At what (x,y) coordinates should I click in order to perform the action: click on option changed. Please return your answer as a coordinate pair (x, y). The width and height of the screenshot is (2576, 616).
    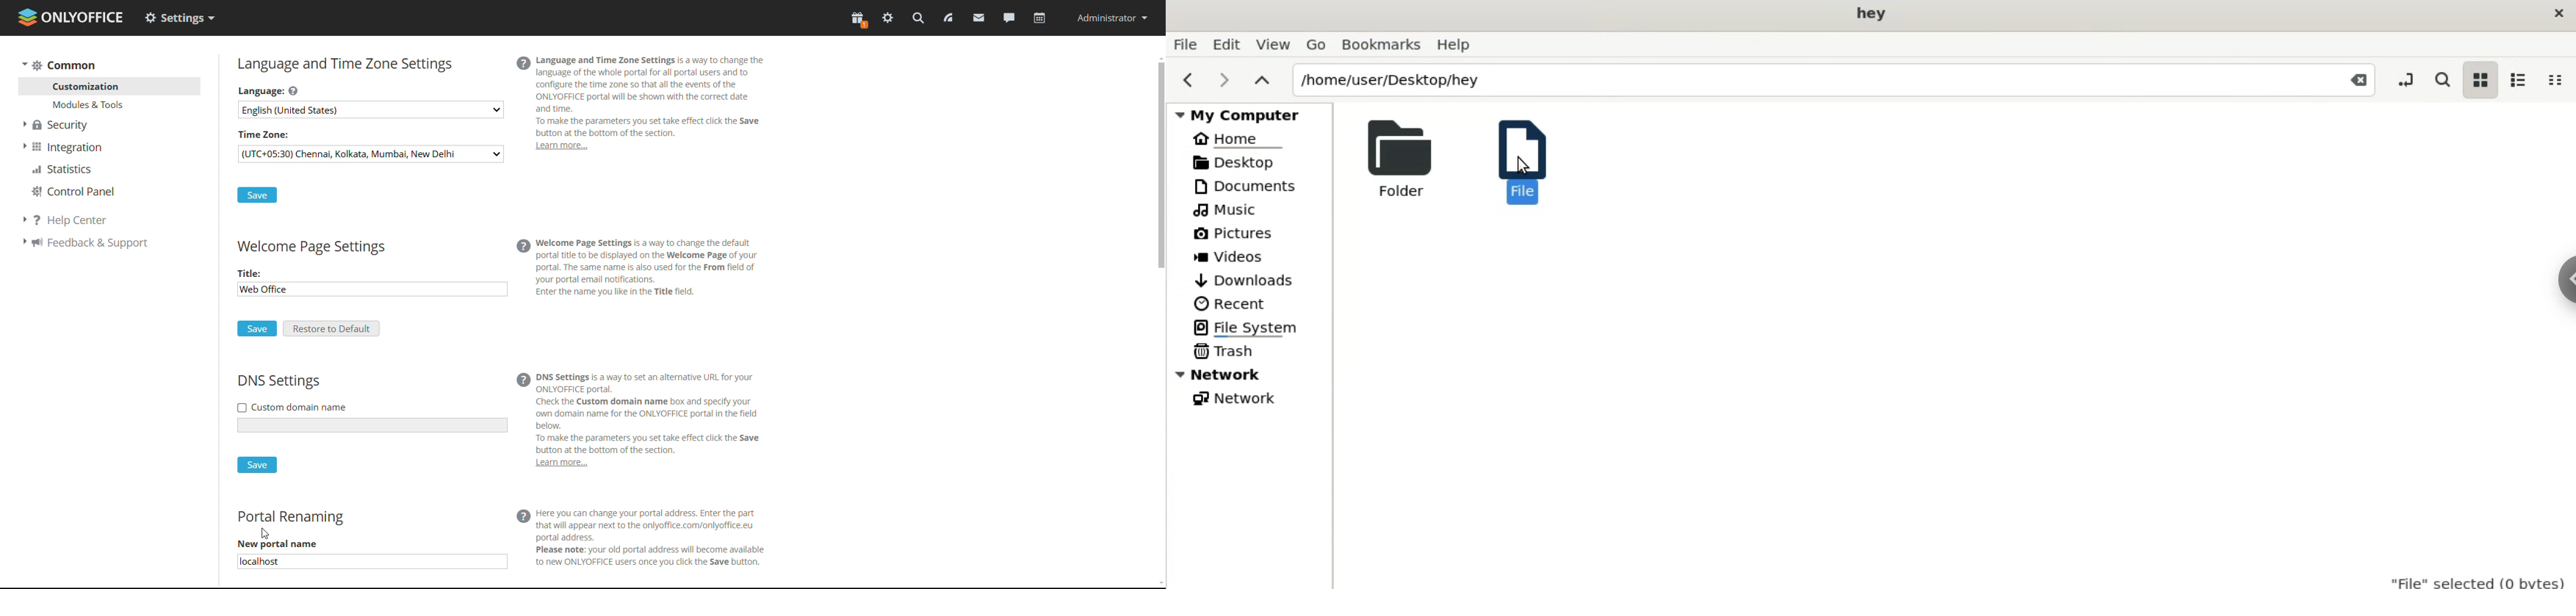
    Looking at the image, I should click on (180, 17).